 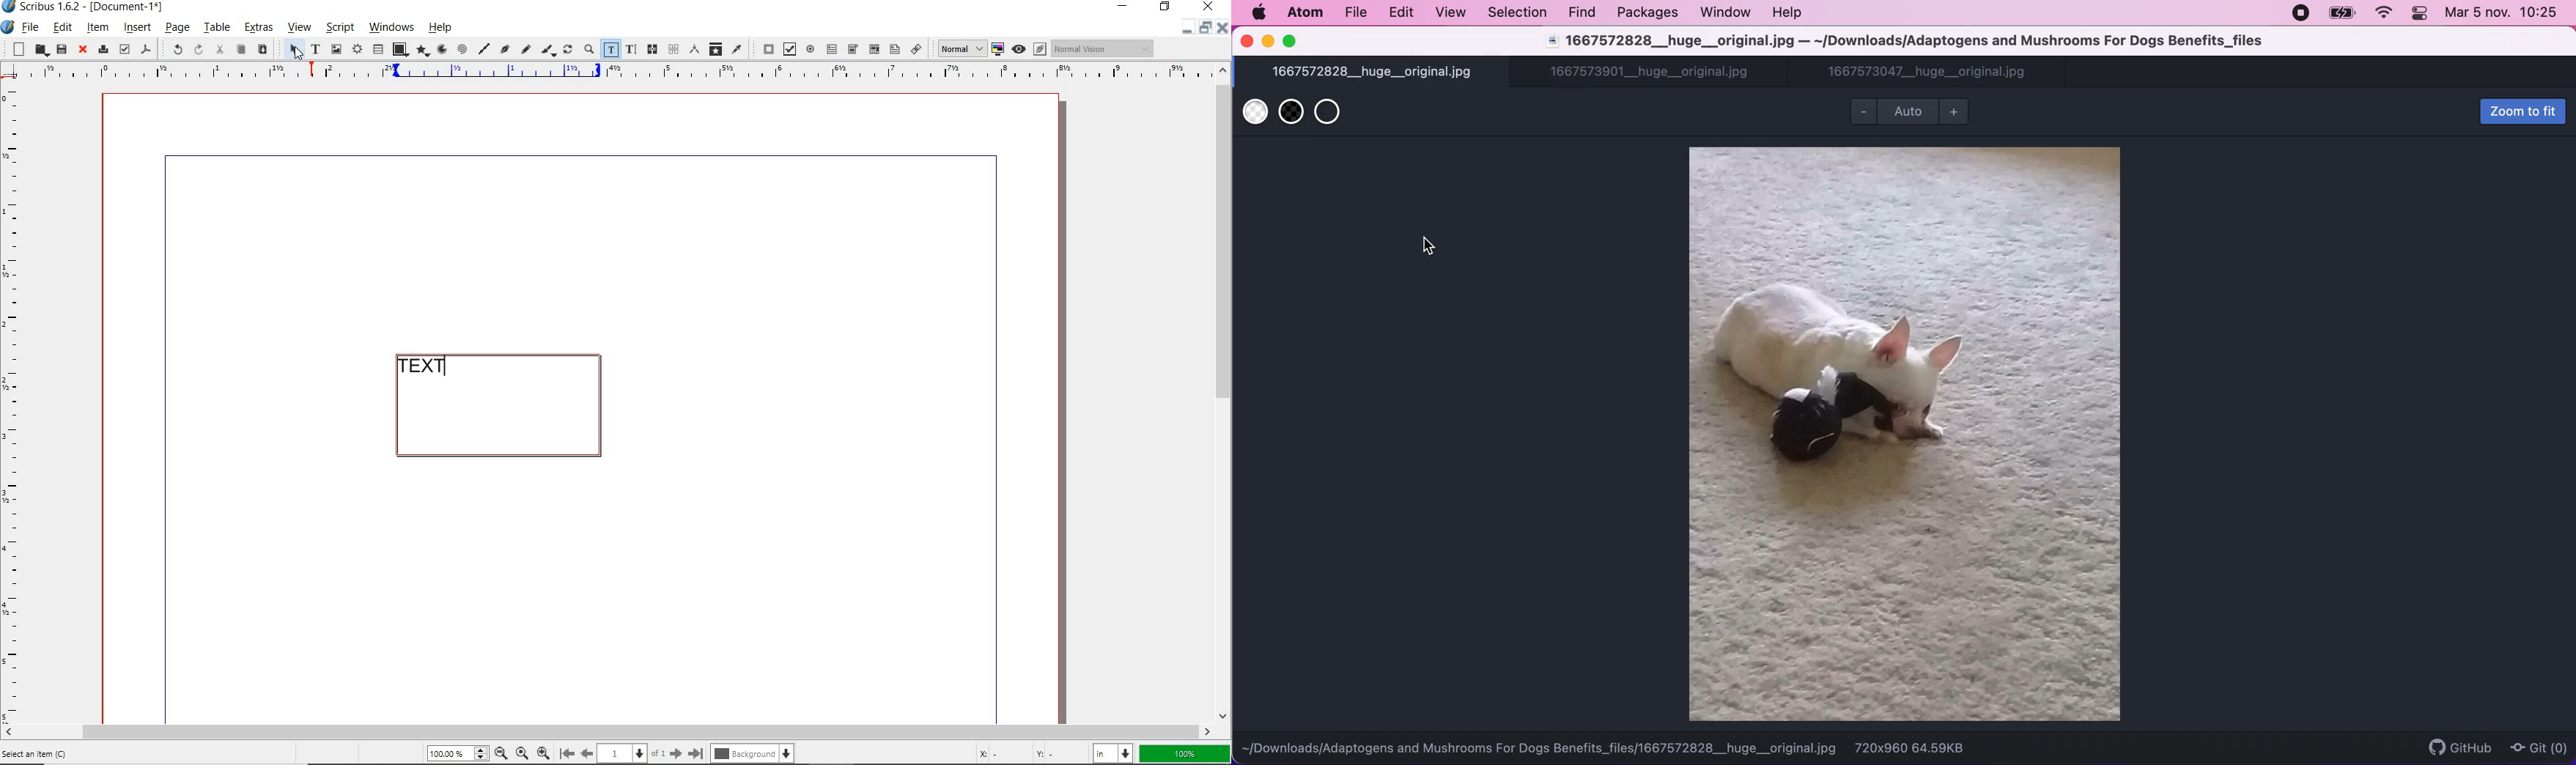 I want to click on preview mode, so click(x=1019, y=49).